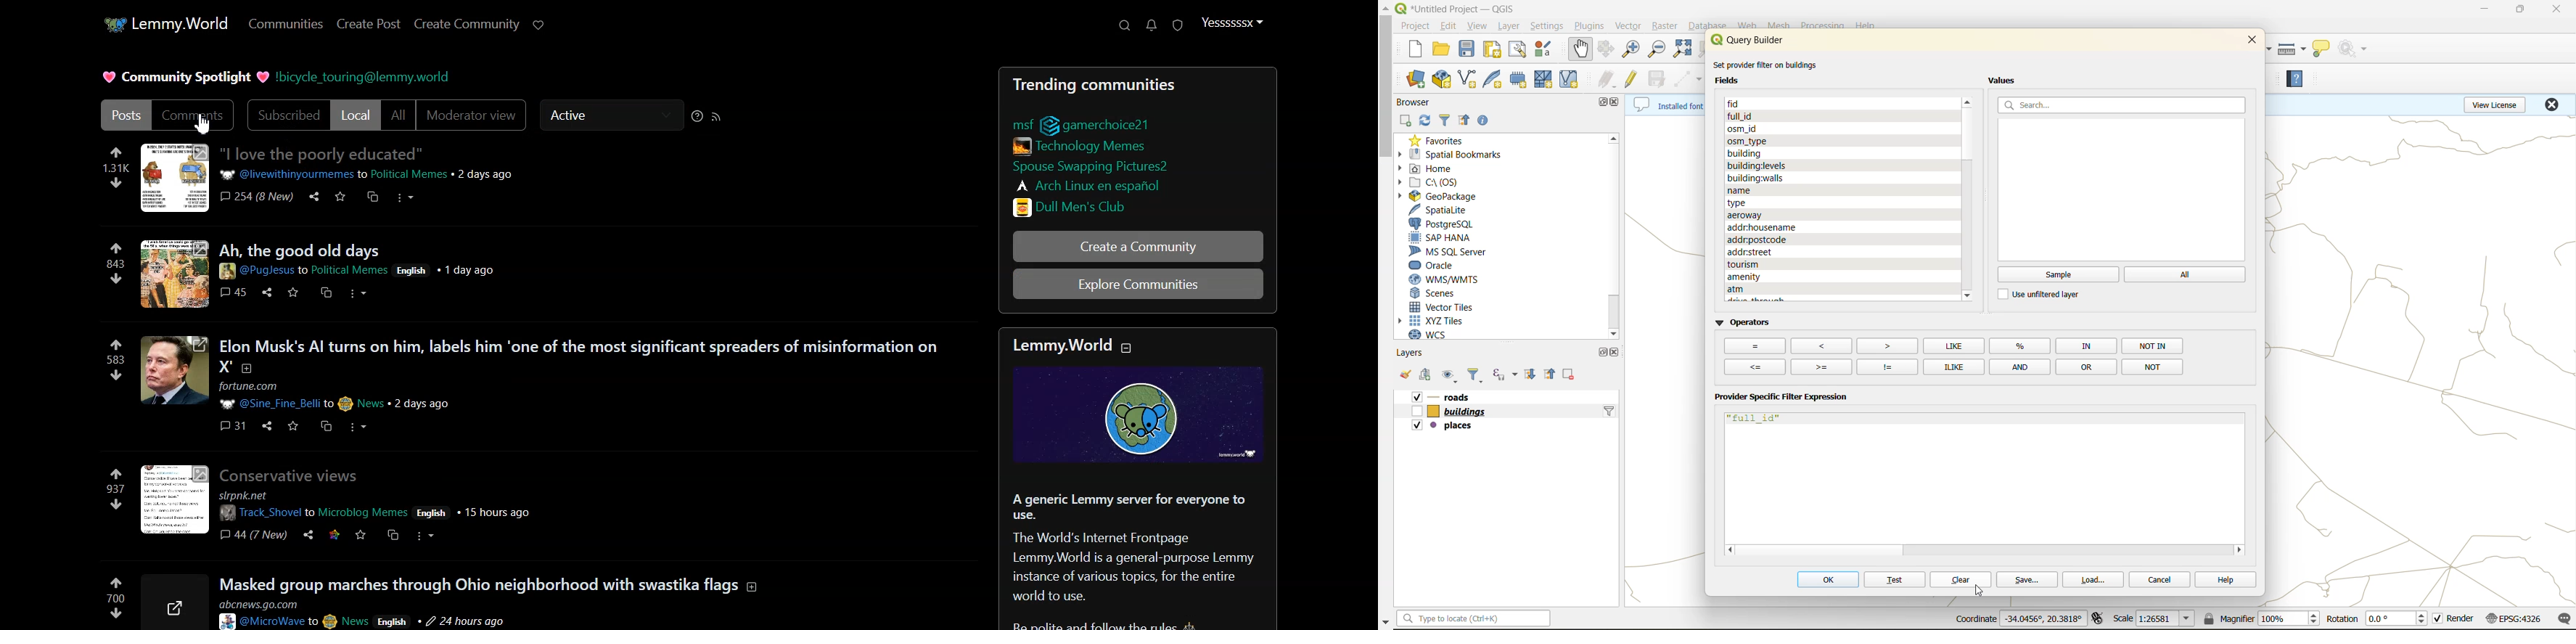 Image resolution: width=2576 pixels, height=644 pixels. Describe the element at coordinates (374, 196) in the screenshot. I see `cross post` at that location.